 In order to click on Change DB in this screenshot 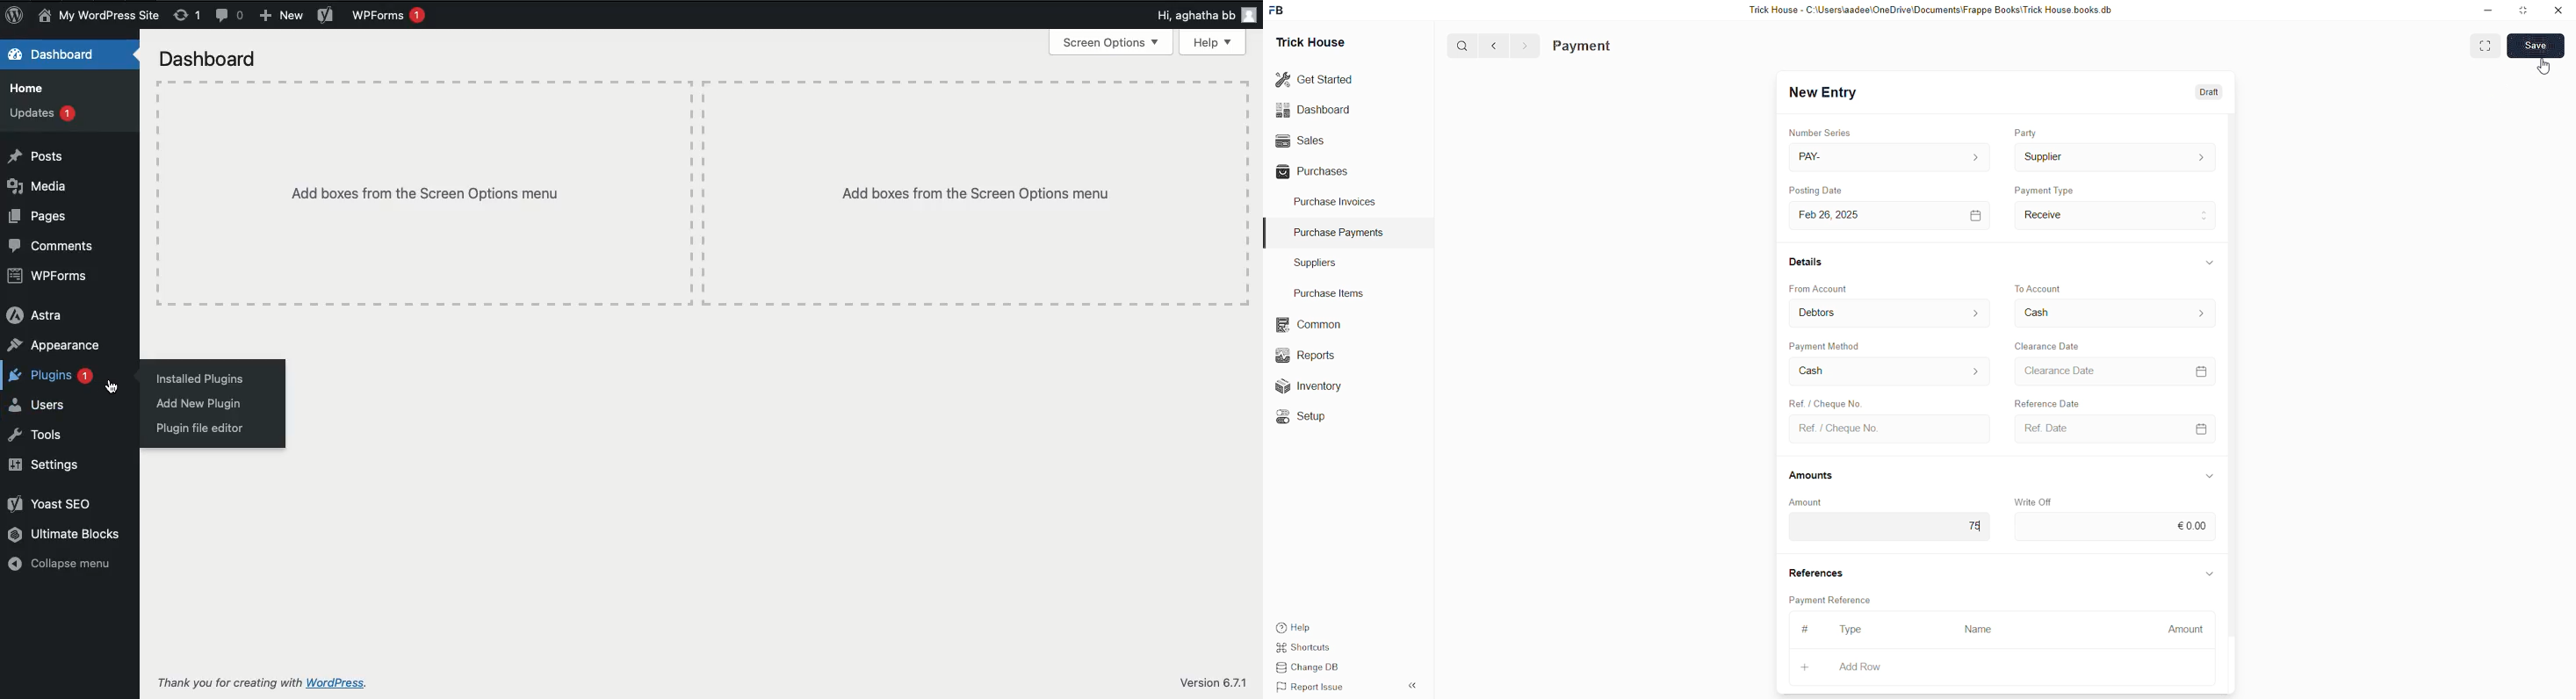, I will do `click(1307, 666)`.